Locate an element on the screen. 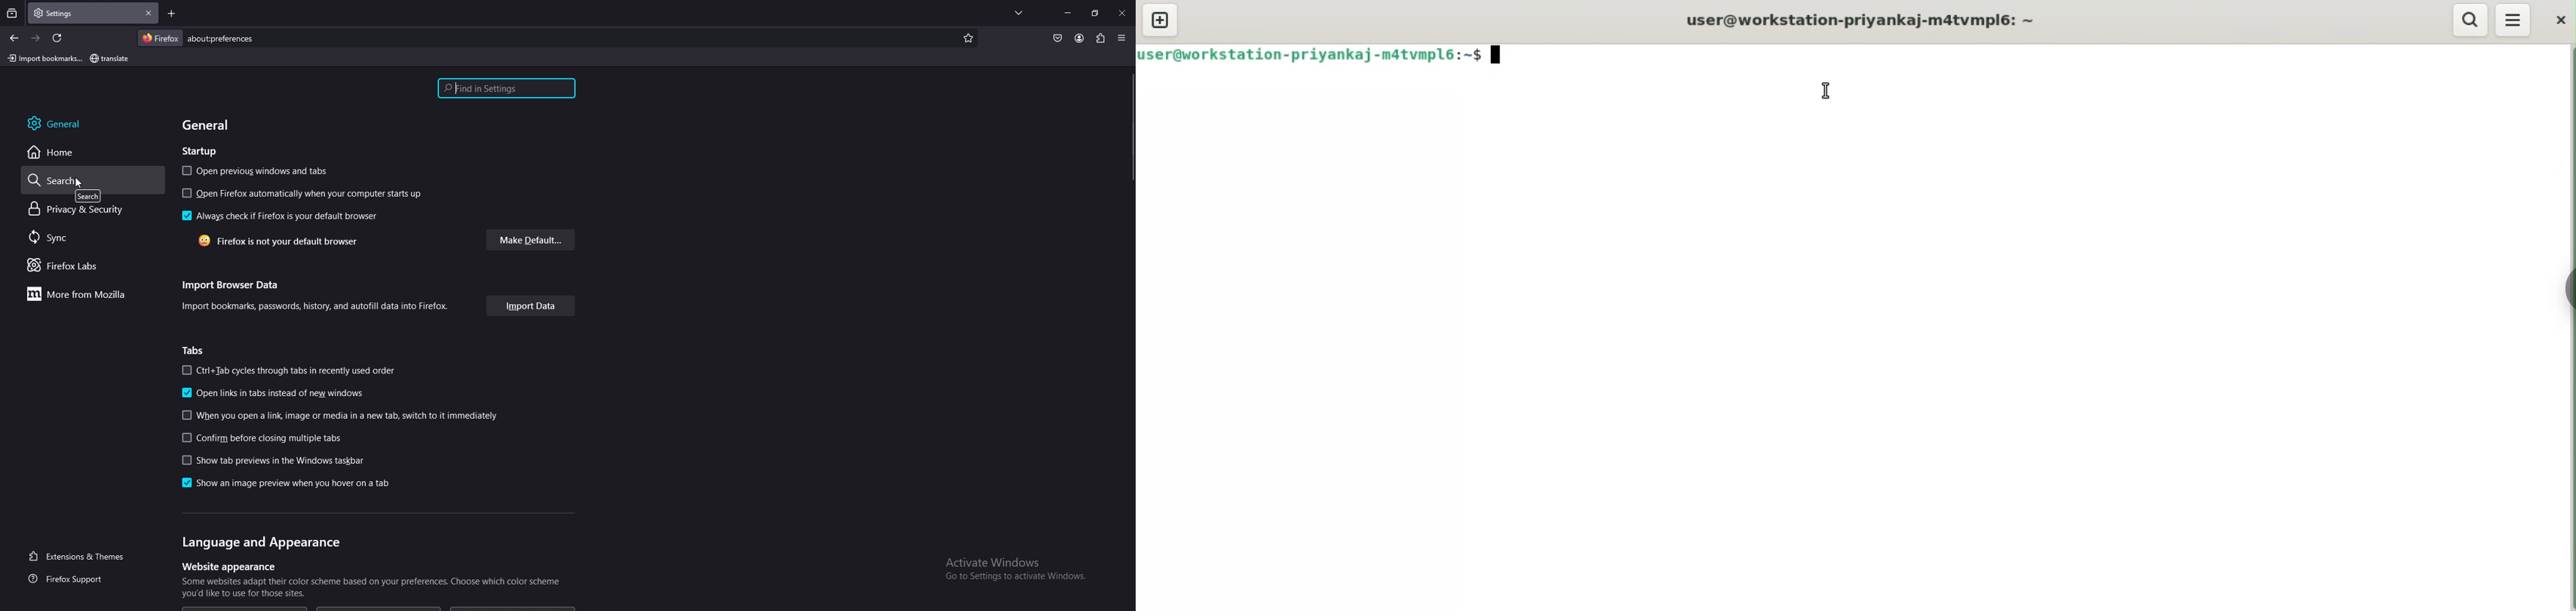  refresh is located at coordinates (59, 38).